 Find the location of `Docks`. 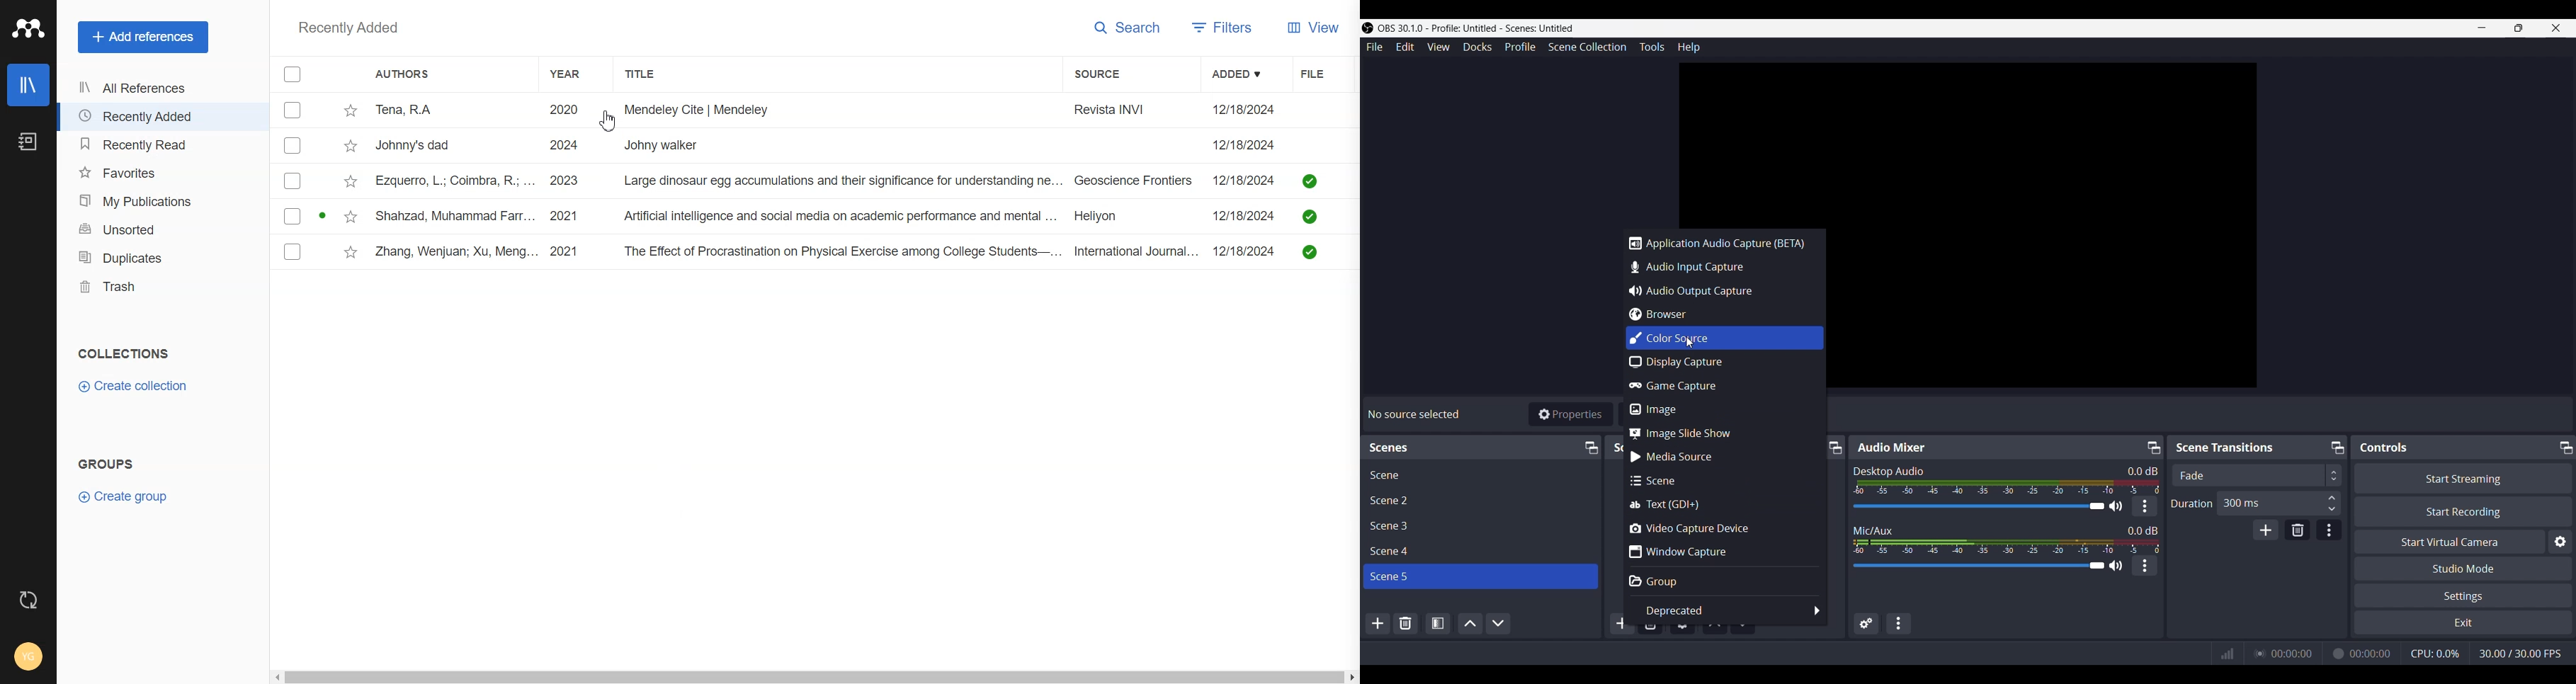

Docks is located at coordinates (1477, 47).